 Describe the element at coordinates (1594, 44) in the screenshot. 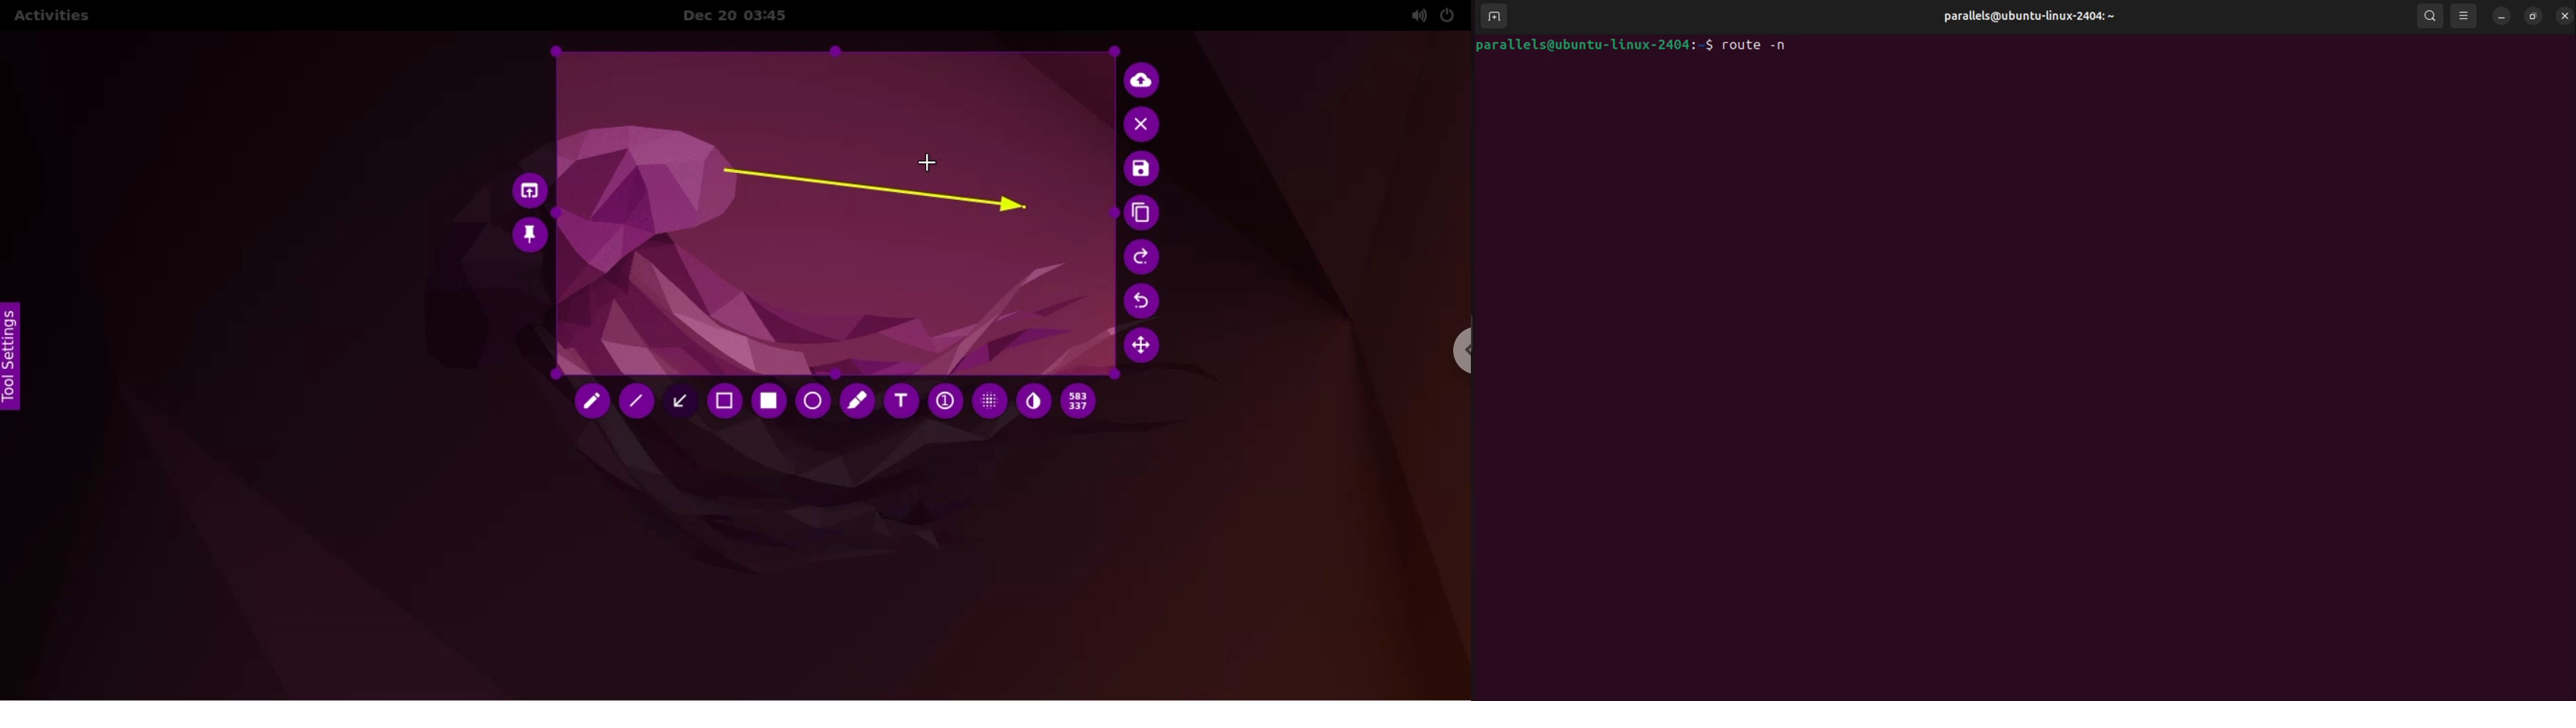

I see `bash prompt` at that location.